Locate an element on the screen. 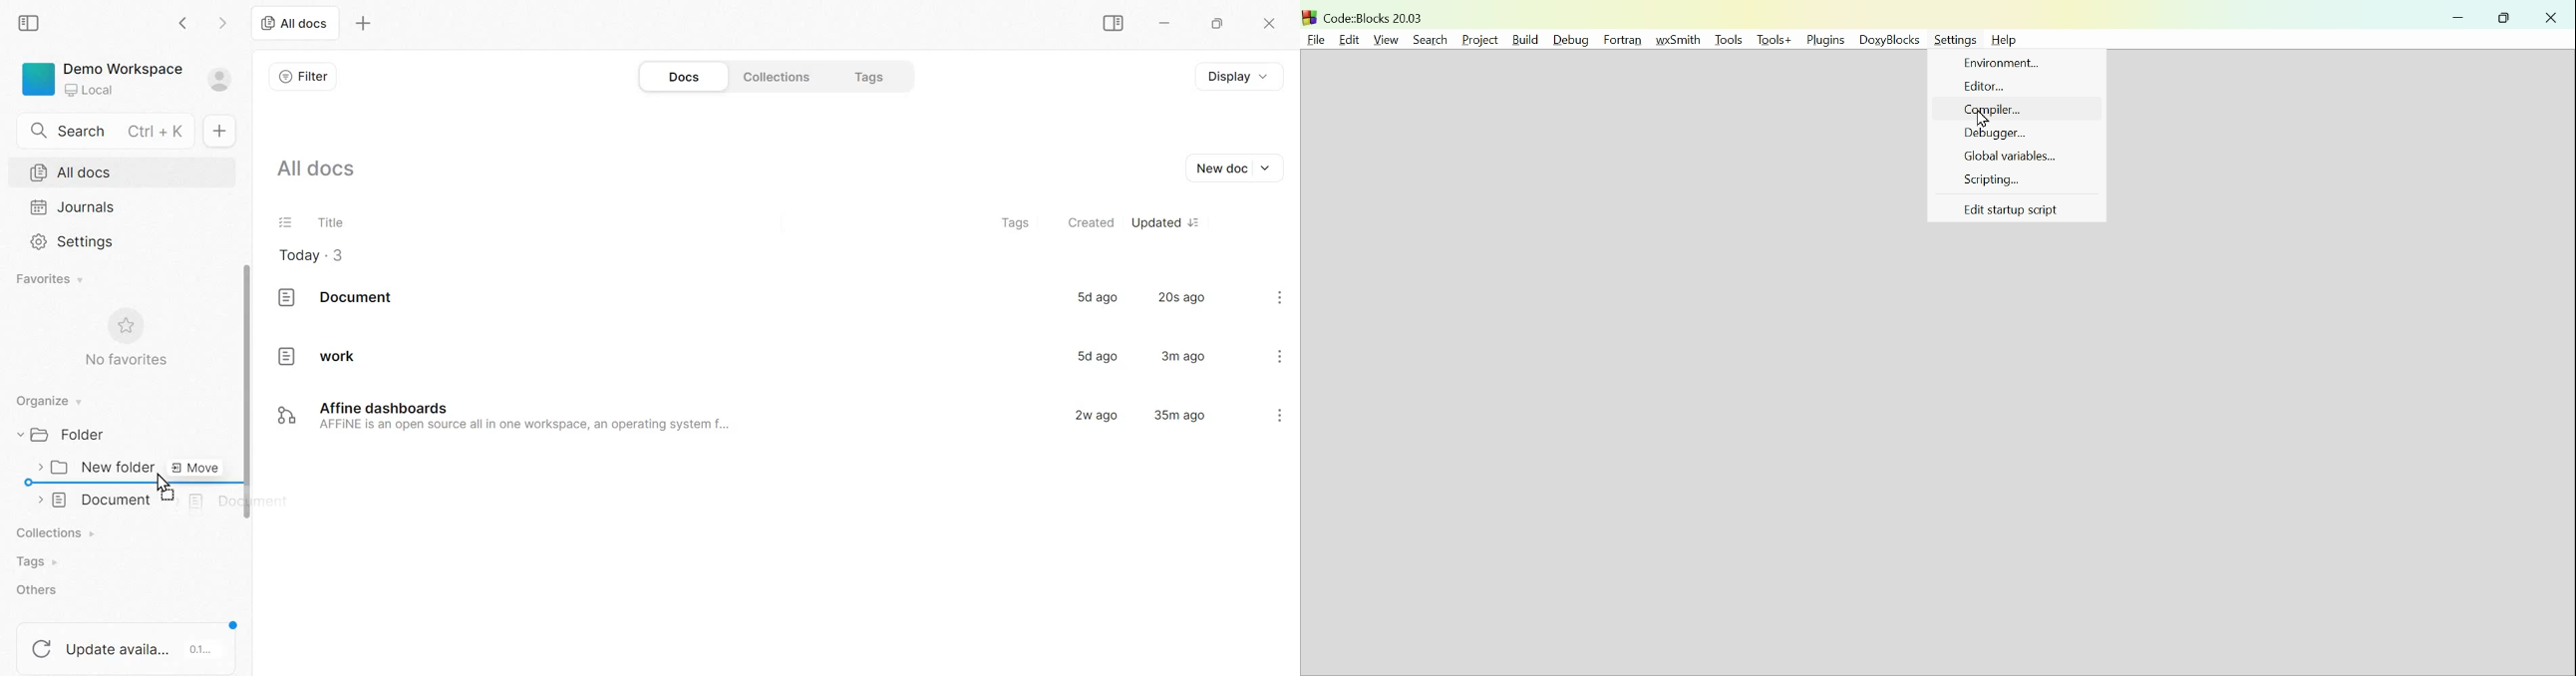  close is located at coordinates (2551, 17).